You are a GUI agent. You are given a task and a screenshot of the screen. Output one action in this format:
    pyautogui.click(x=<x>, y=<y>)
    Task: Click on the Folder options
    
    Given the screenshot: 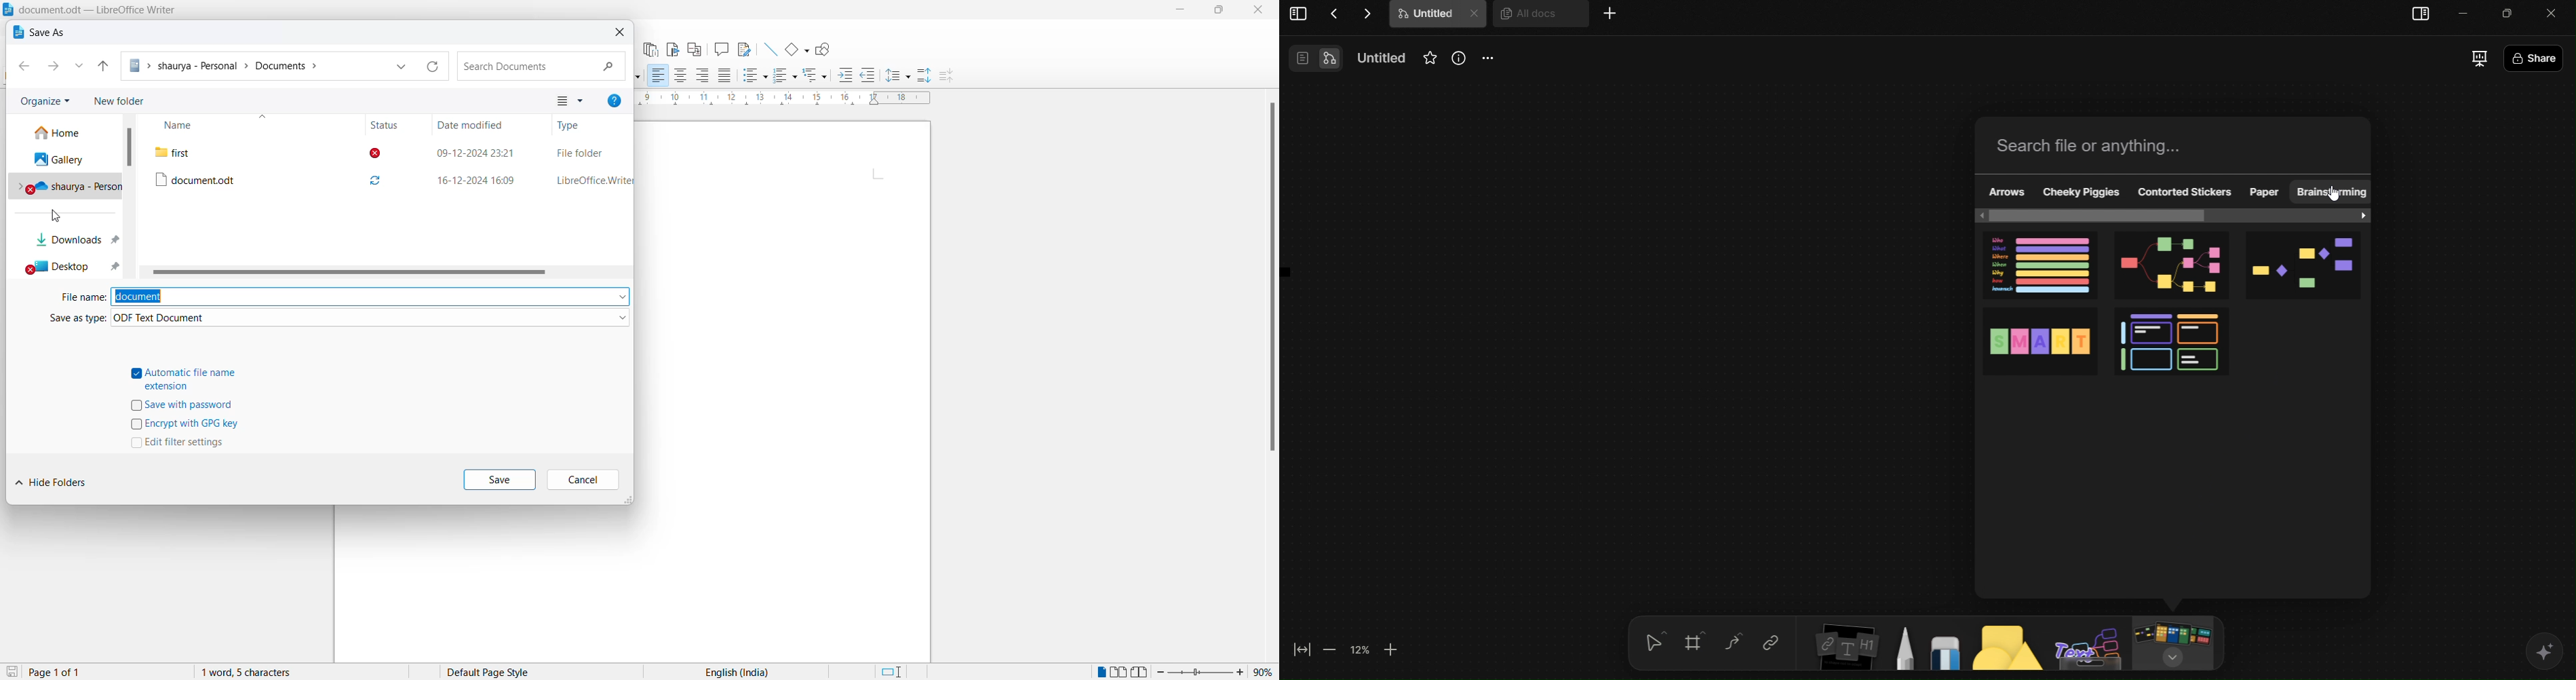 What is the action you would take?
    pyautogui.click(x=405, y=67)
    